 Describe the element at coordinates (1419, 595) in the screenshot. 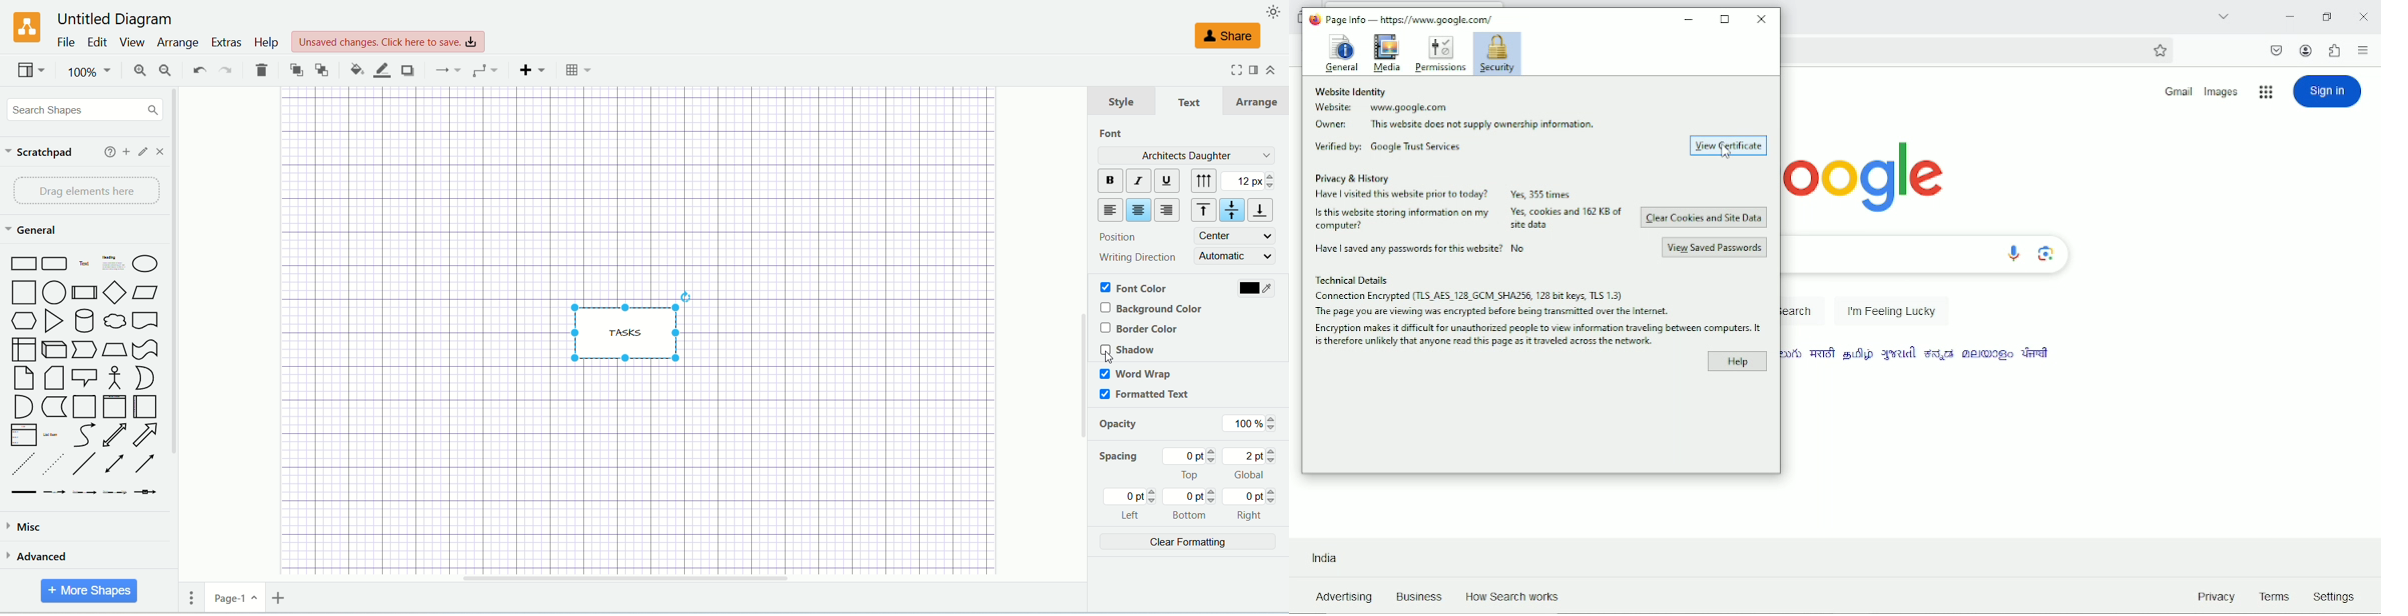

I see `Business` at that location.